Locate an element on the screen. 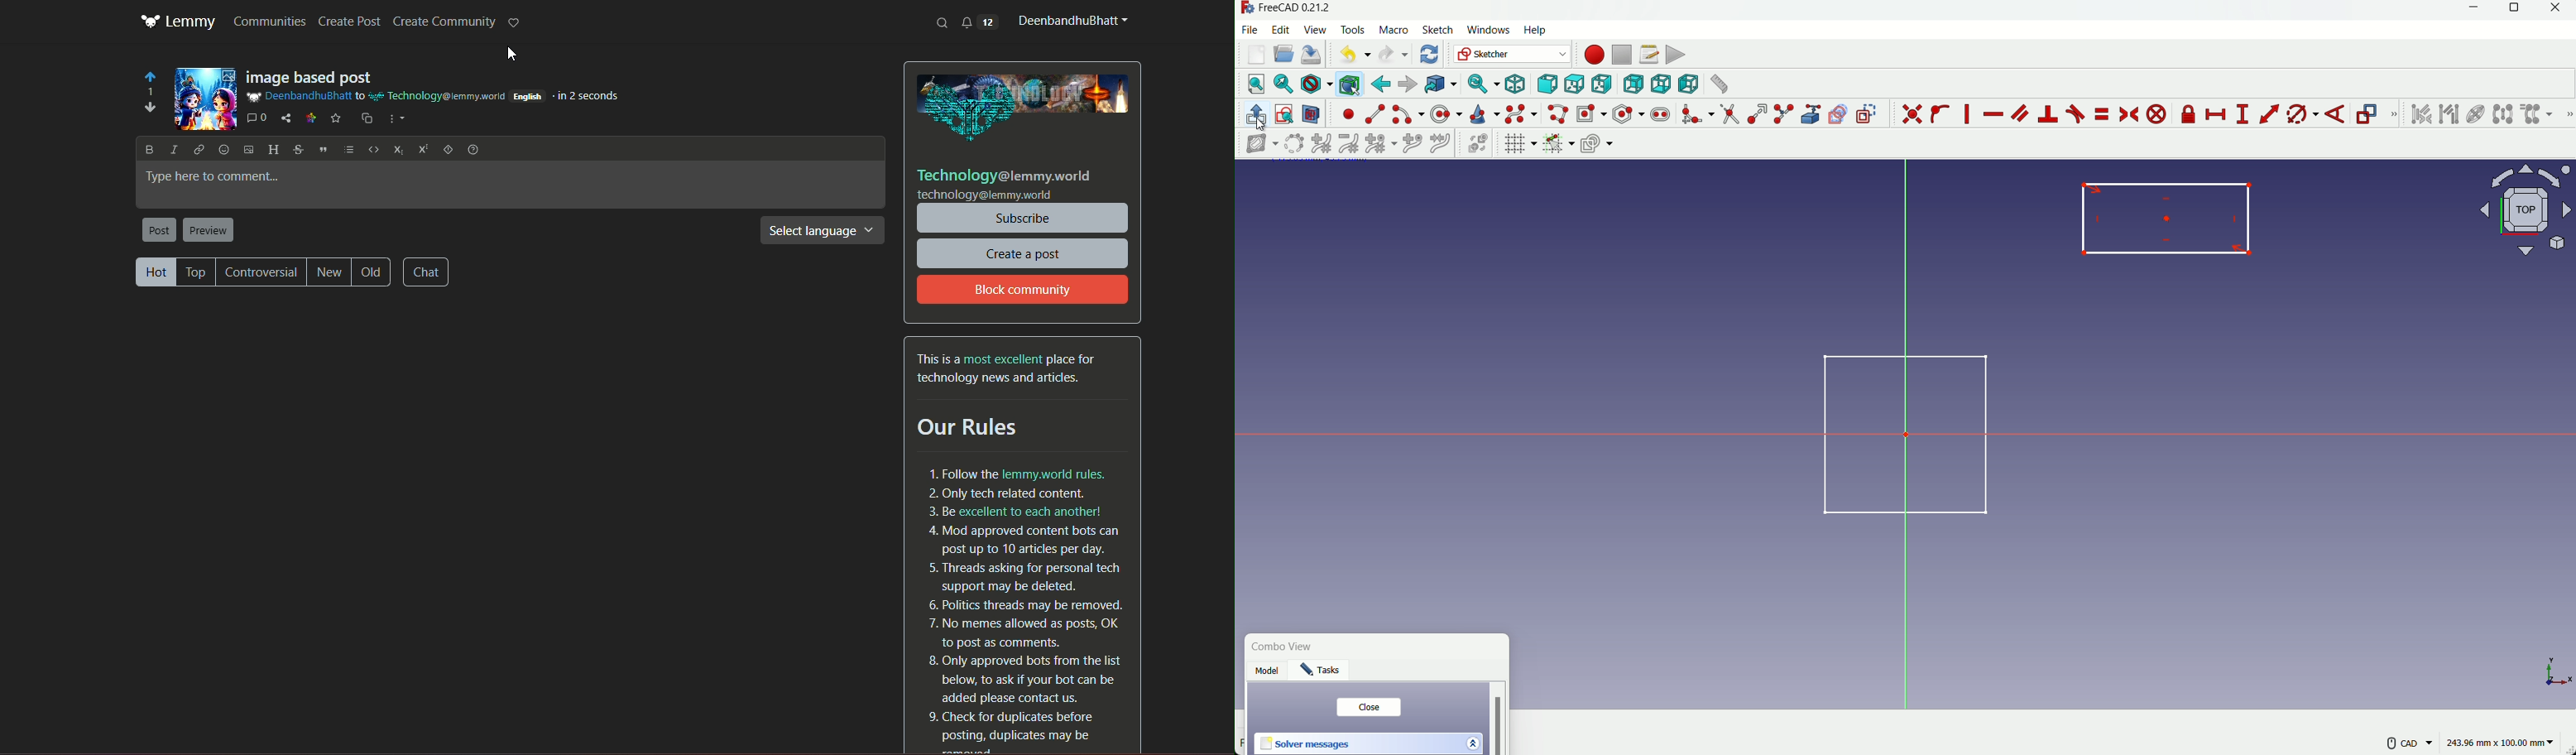 This screenshot has height=756, width=2576. create rectangle is located at coordinates (1590, 113).